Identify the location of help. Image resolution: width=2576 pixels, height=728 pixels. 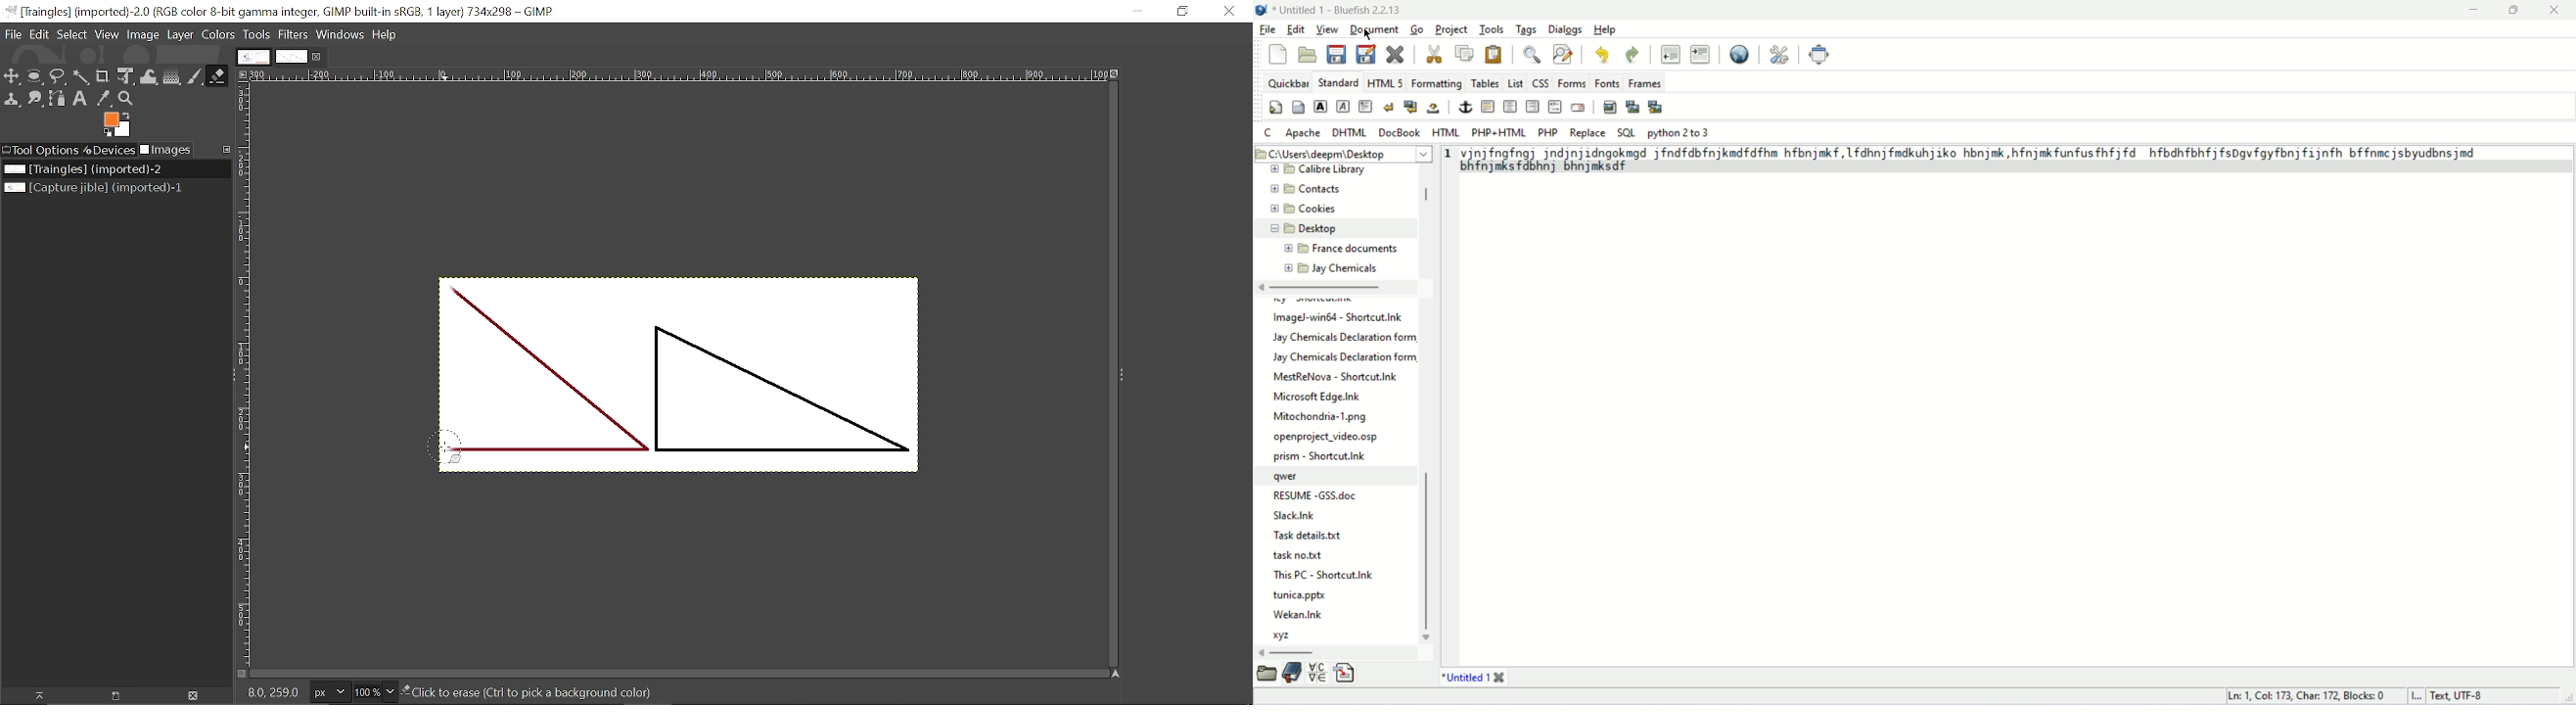
(1607, 30).